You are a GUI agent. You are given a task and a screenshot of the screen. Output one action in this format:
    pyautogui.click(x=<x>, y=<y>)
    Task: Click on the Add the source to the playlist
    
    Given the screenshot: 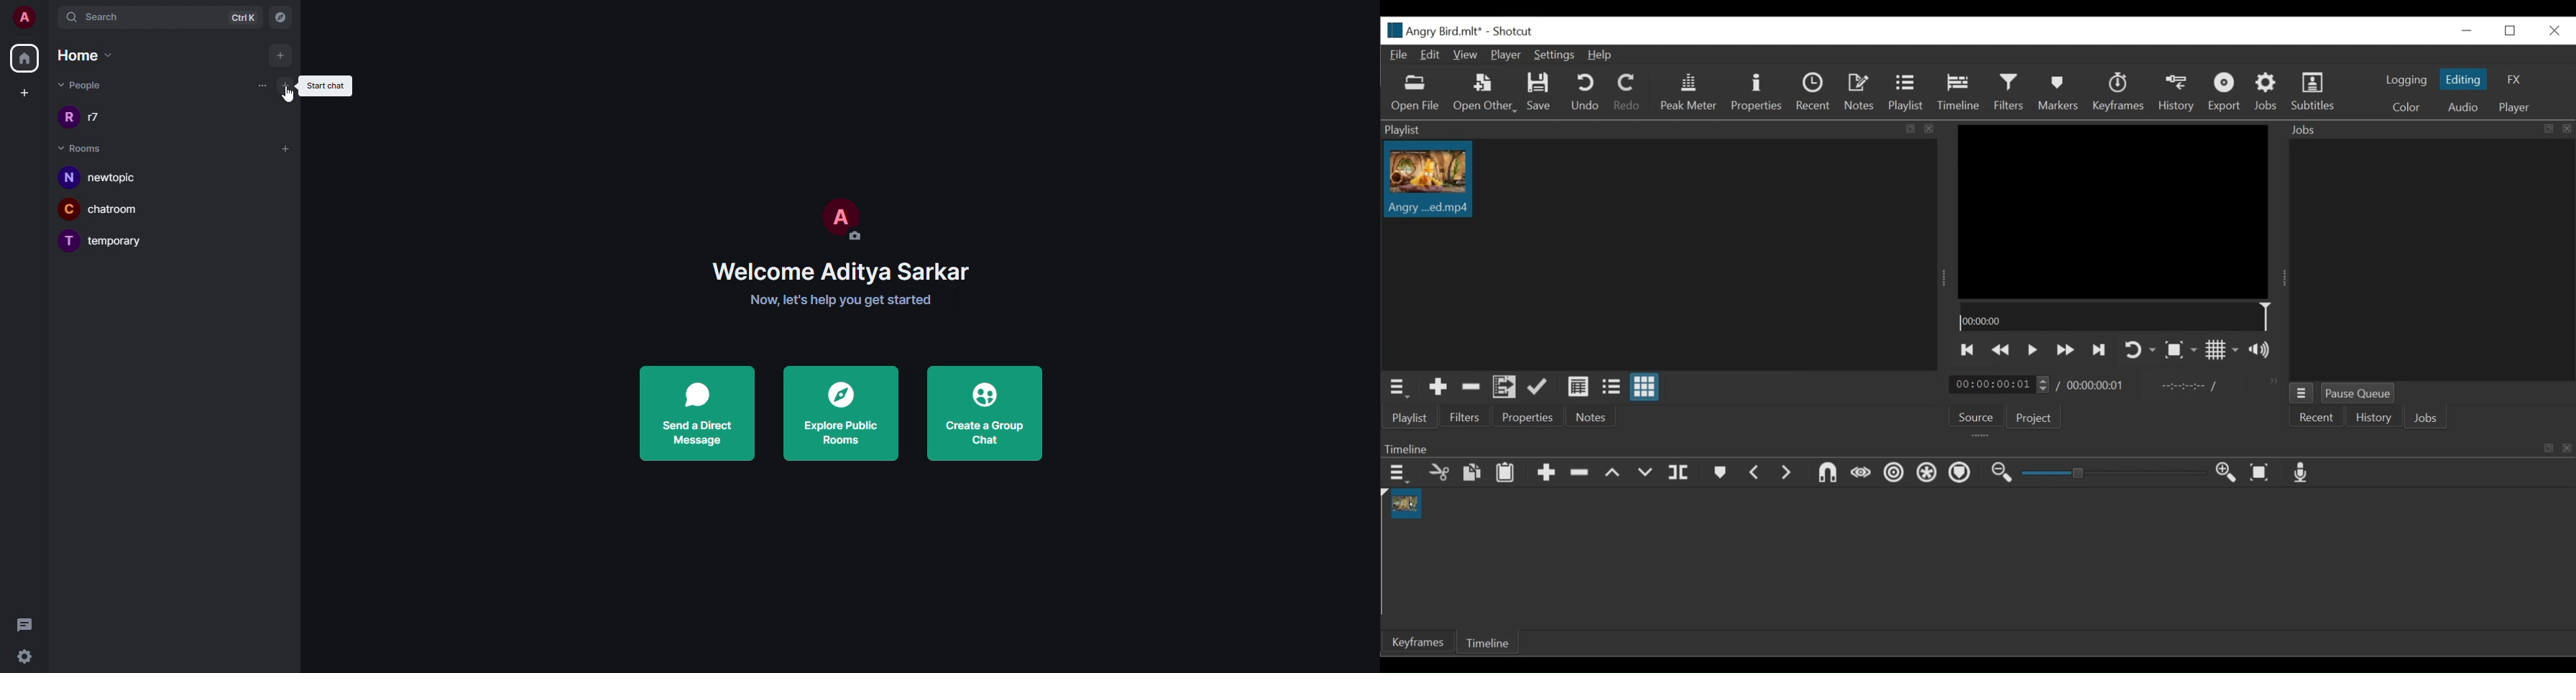 What is the action you would take?
    pyautogui.click(x=1437, y=389)
    